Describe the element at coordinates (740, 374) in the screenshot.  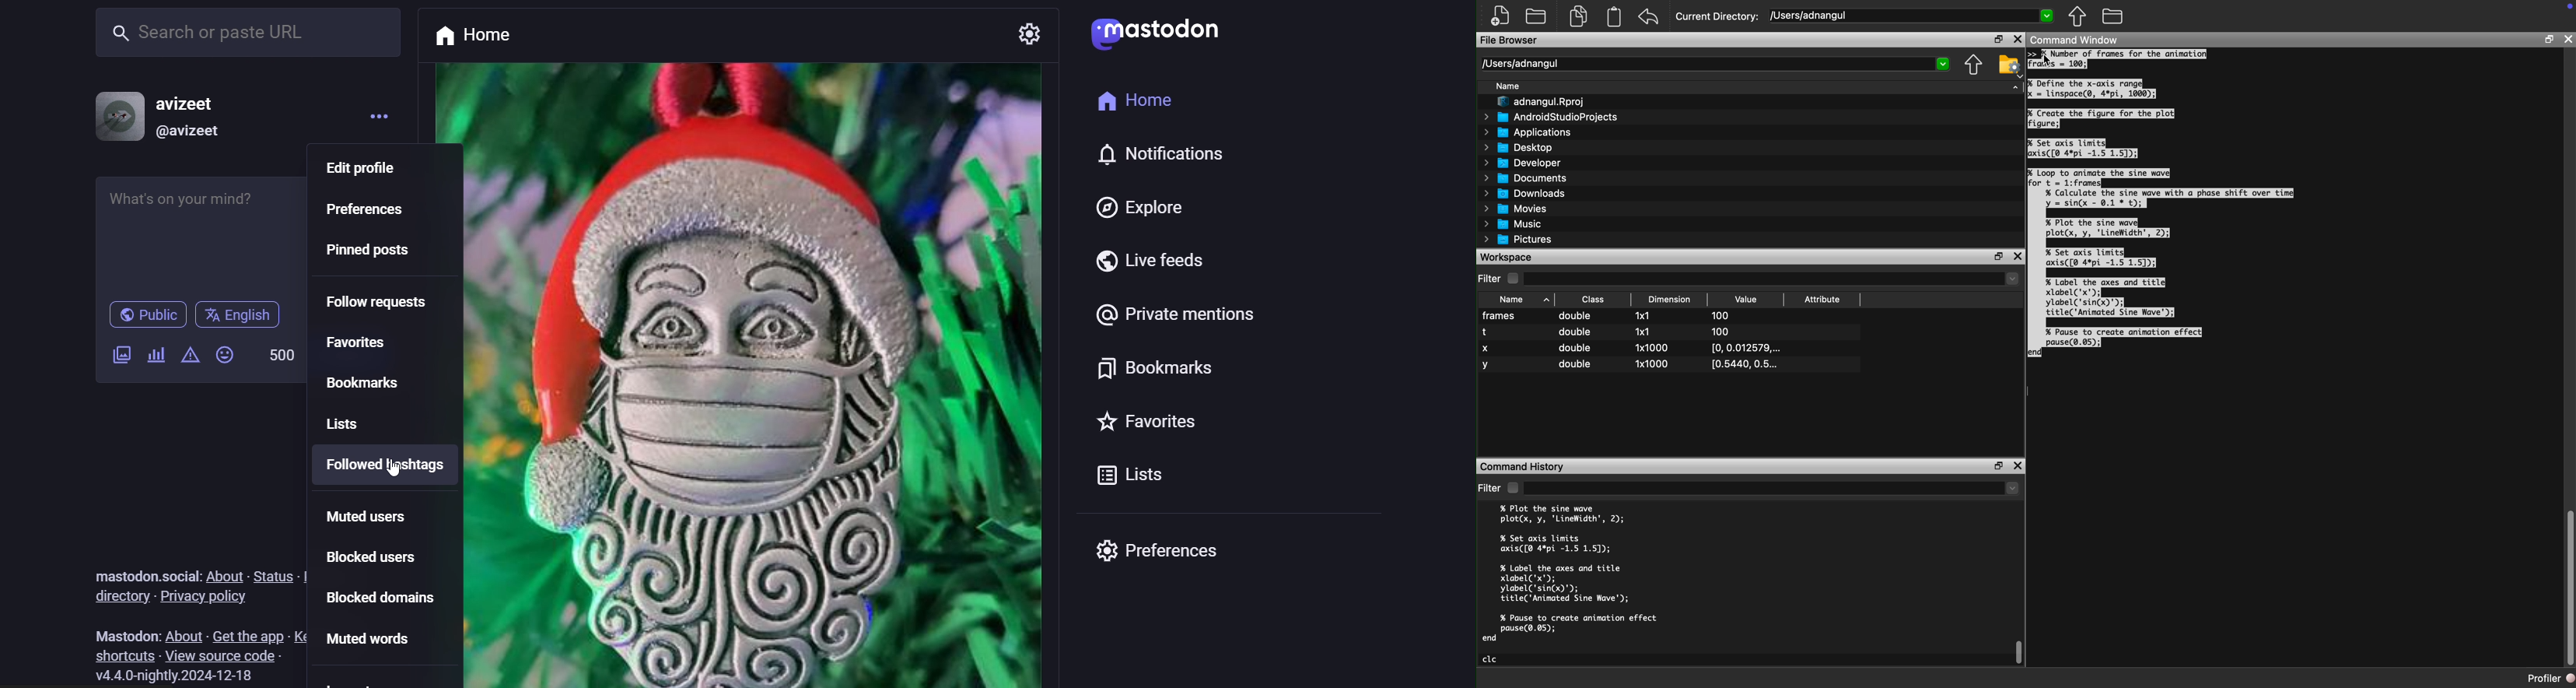
I see `post picture` at that location.